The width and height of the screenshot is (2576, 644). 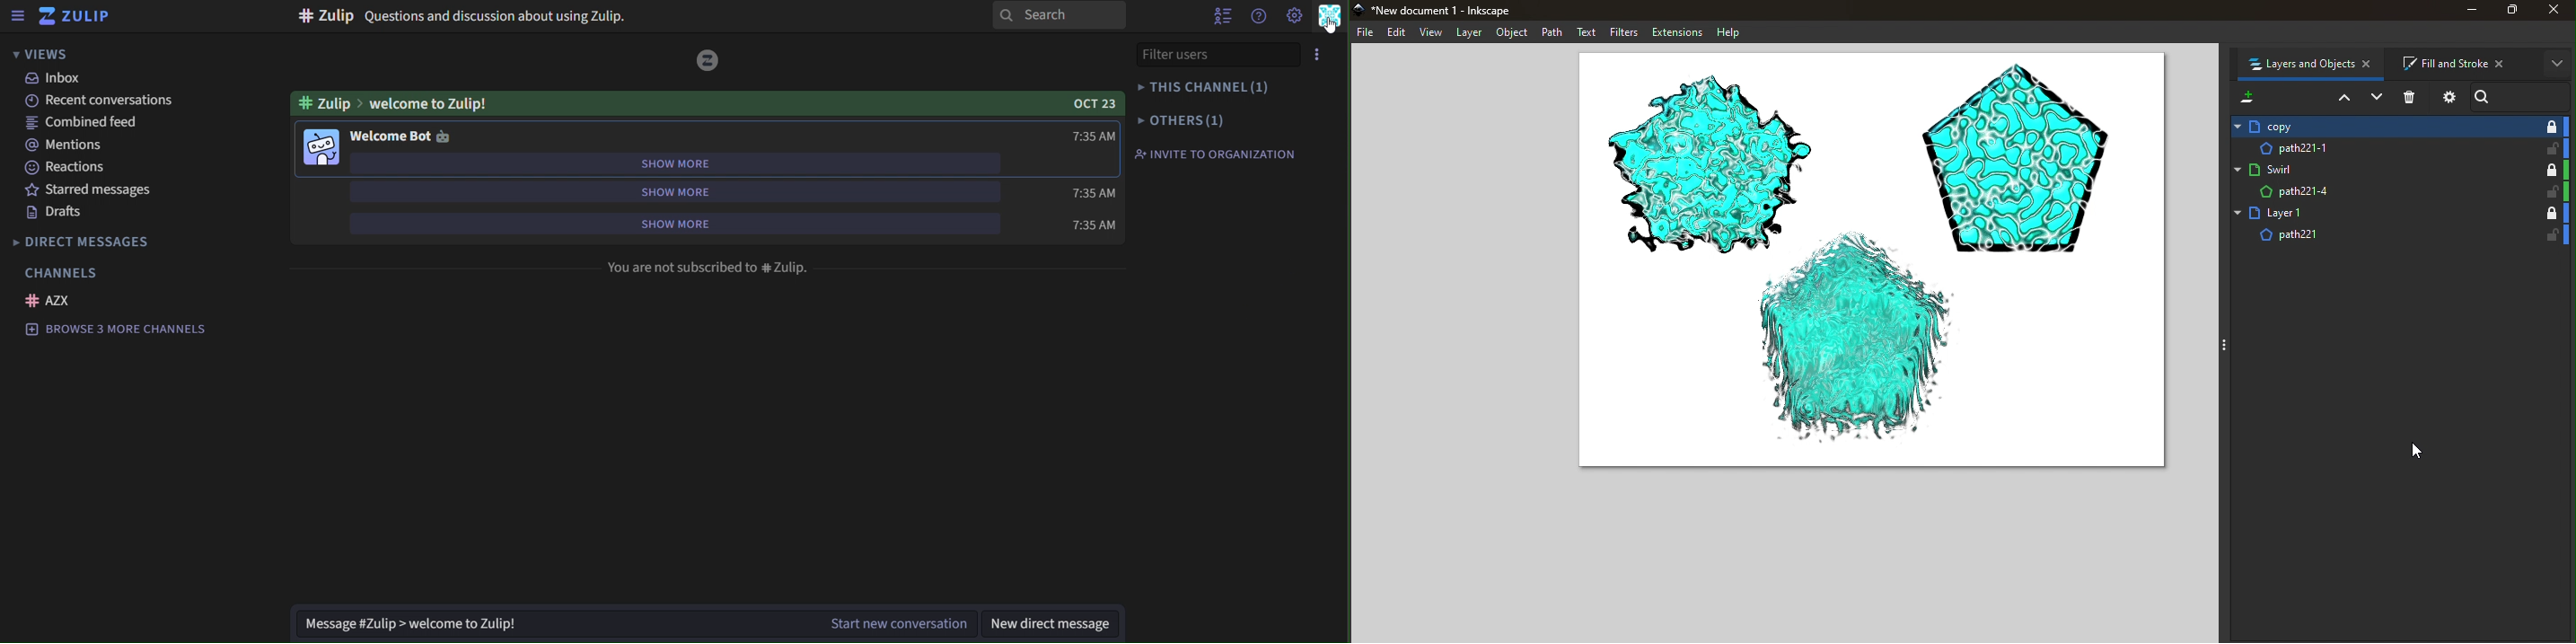 I want to click on channels, so click(x=64, y=274).